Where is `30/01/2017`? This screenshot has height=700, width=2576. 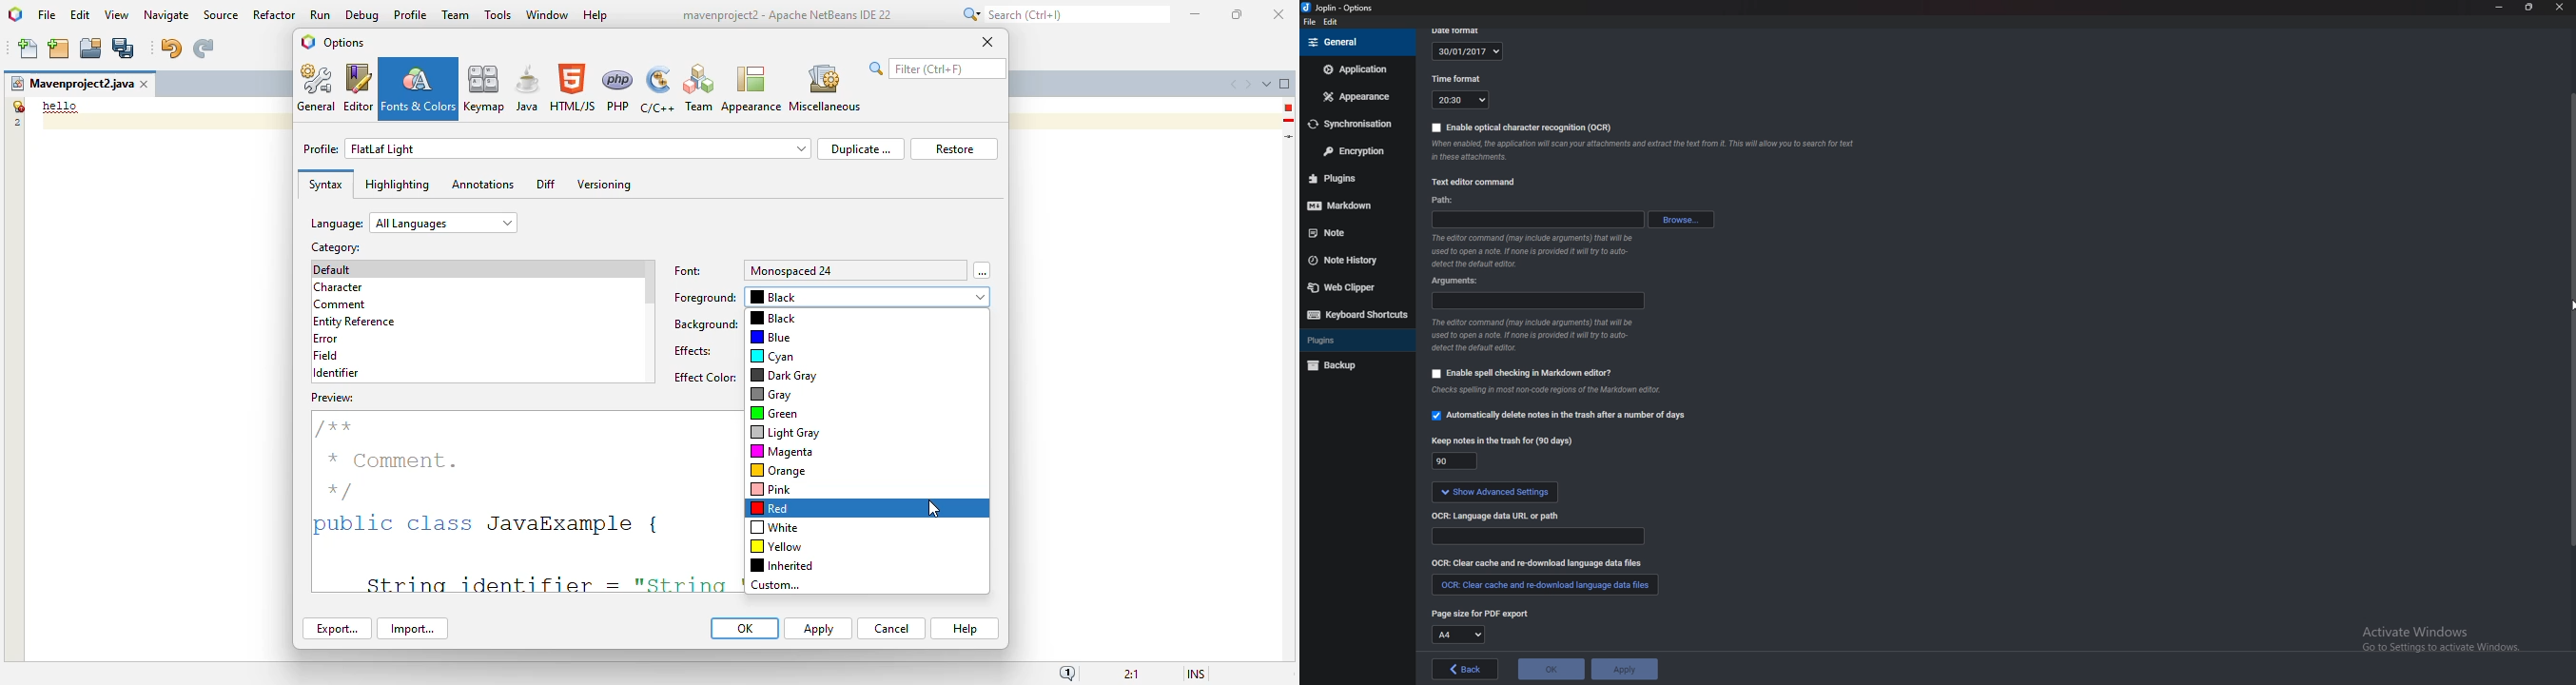 30/01/2017 is located at coordinates (1467, 52).